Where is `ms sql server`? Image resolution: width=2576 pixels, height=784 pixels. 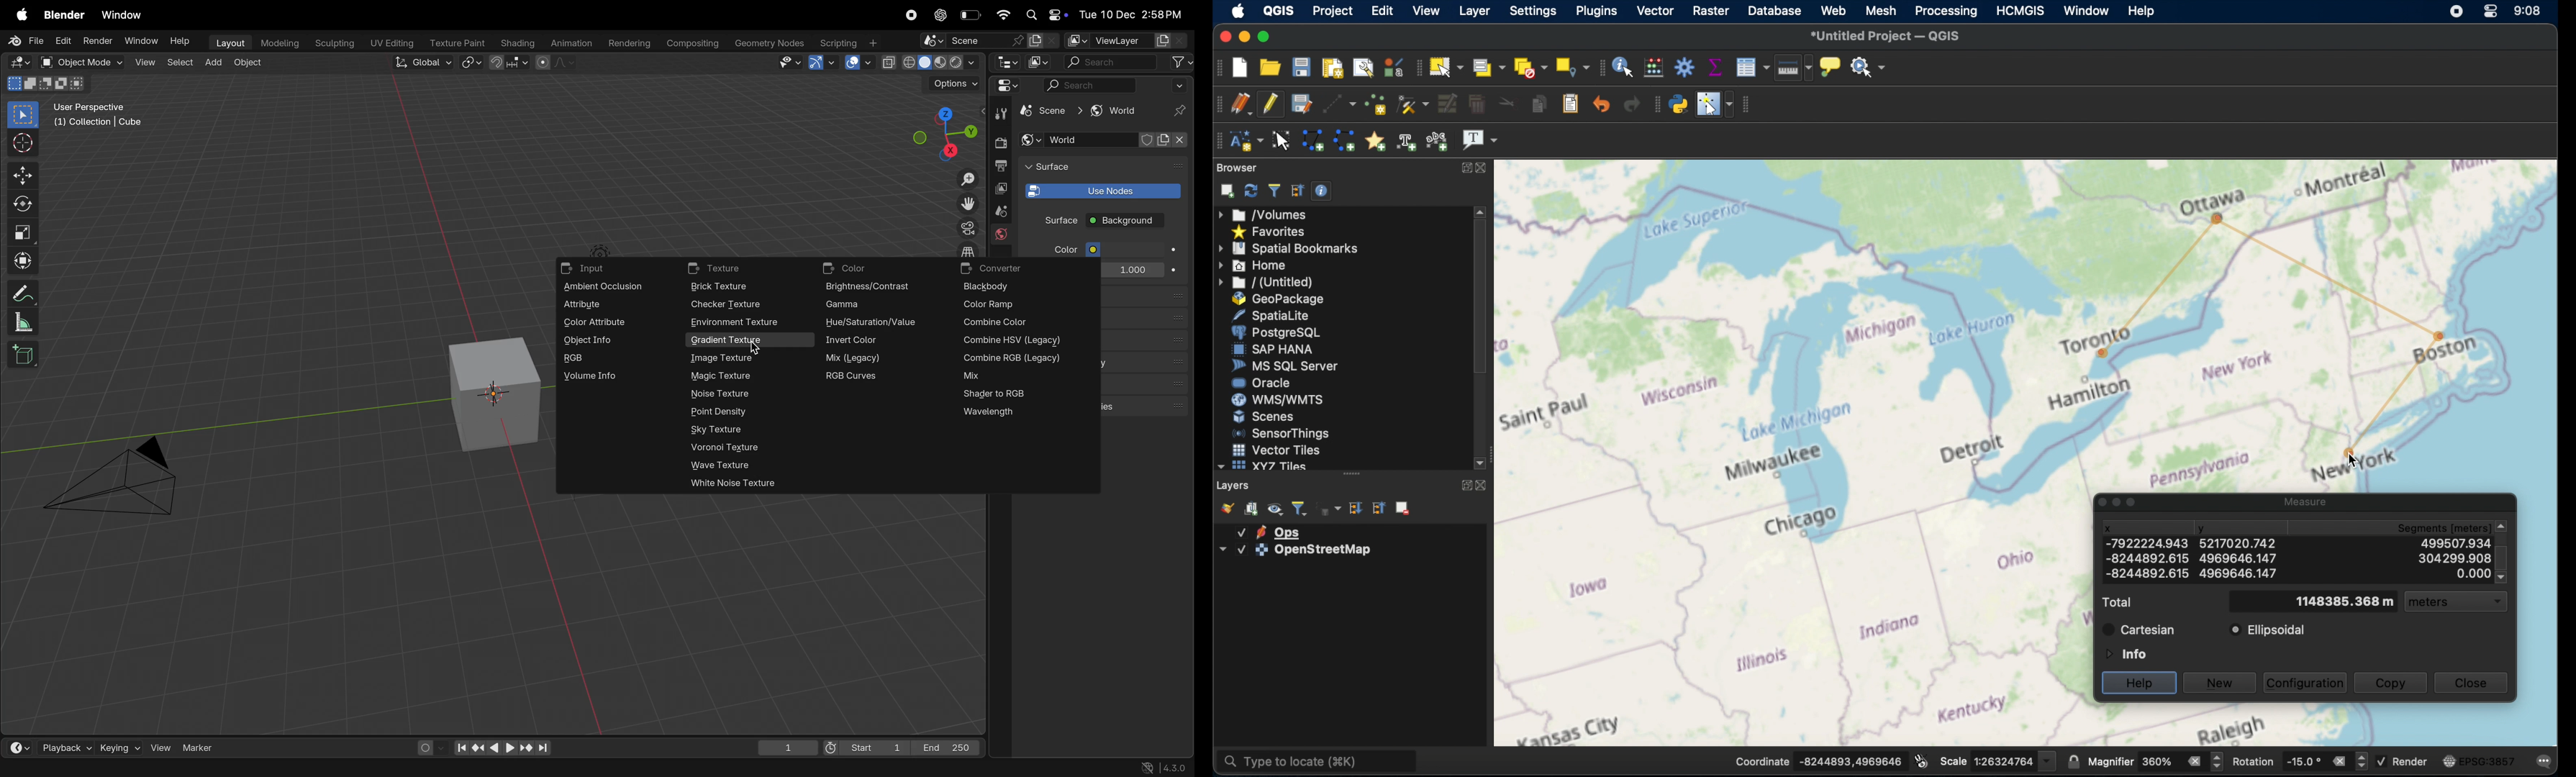
ms sql server is located at coordinates (1284, 367).